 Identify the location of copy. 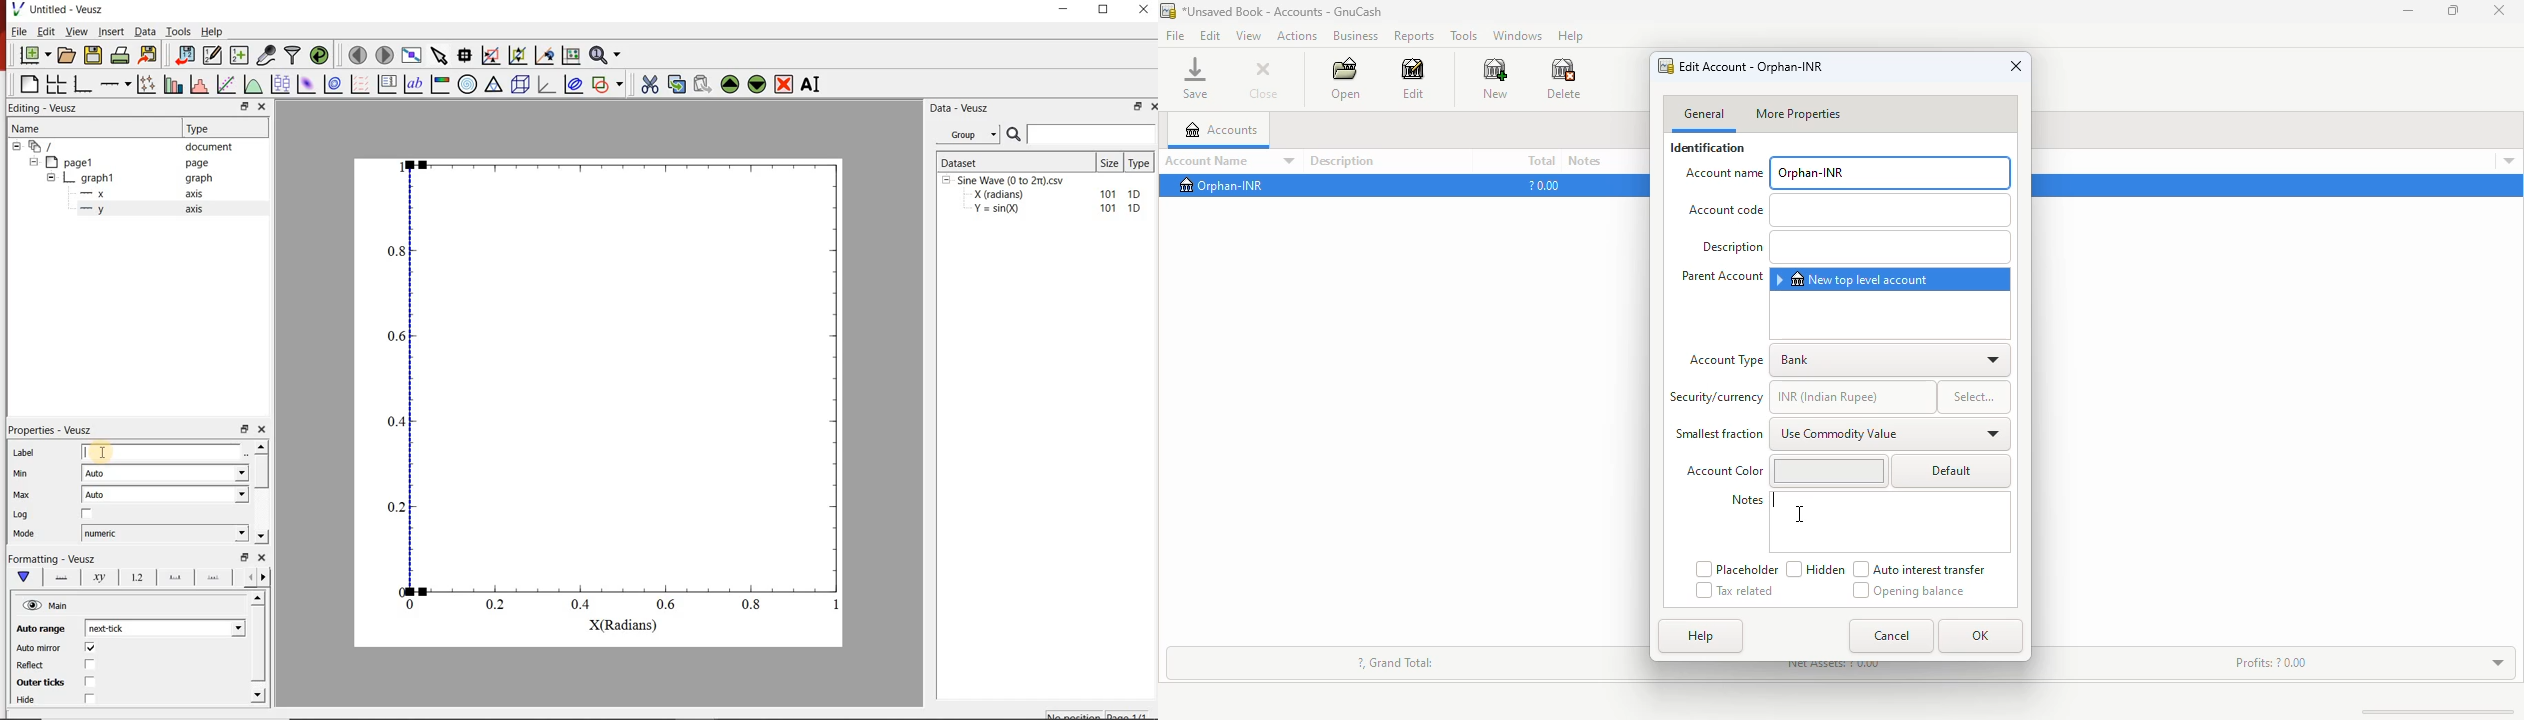
(677, 83).